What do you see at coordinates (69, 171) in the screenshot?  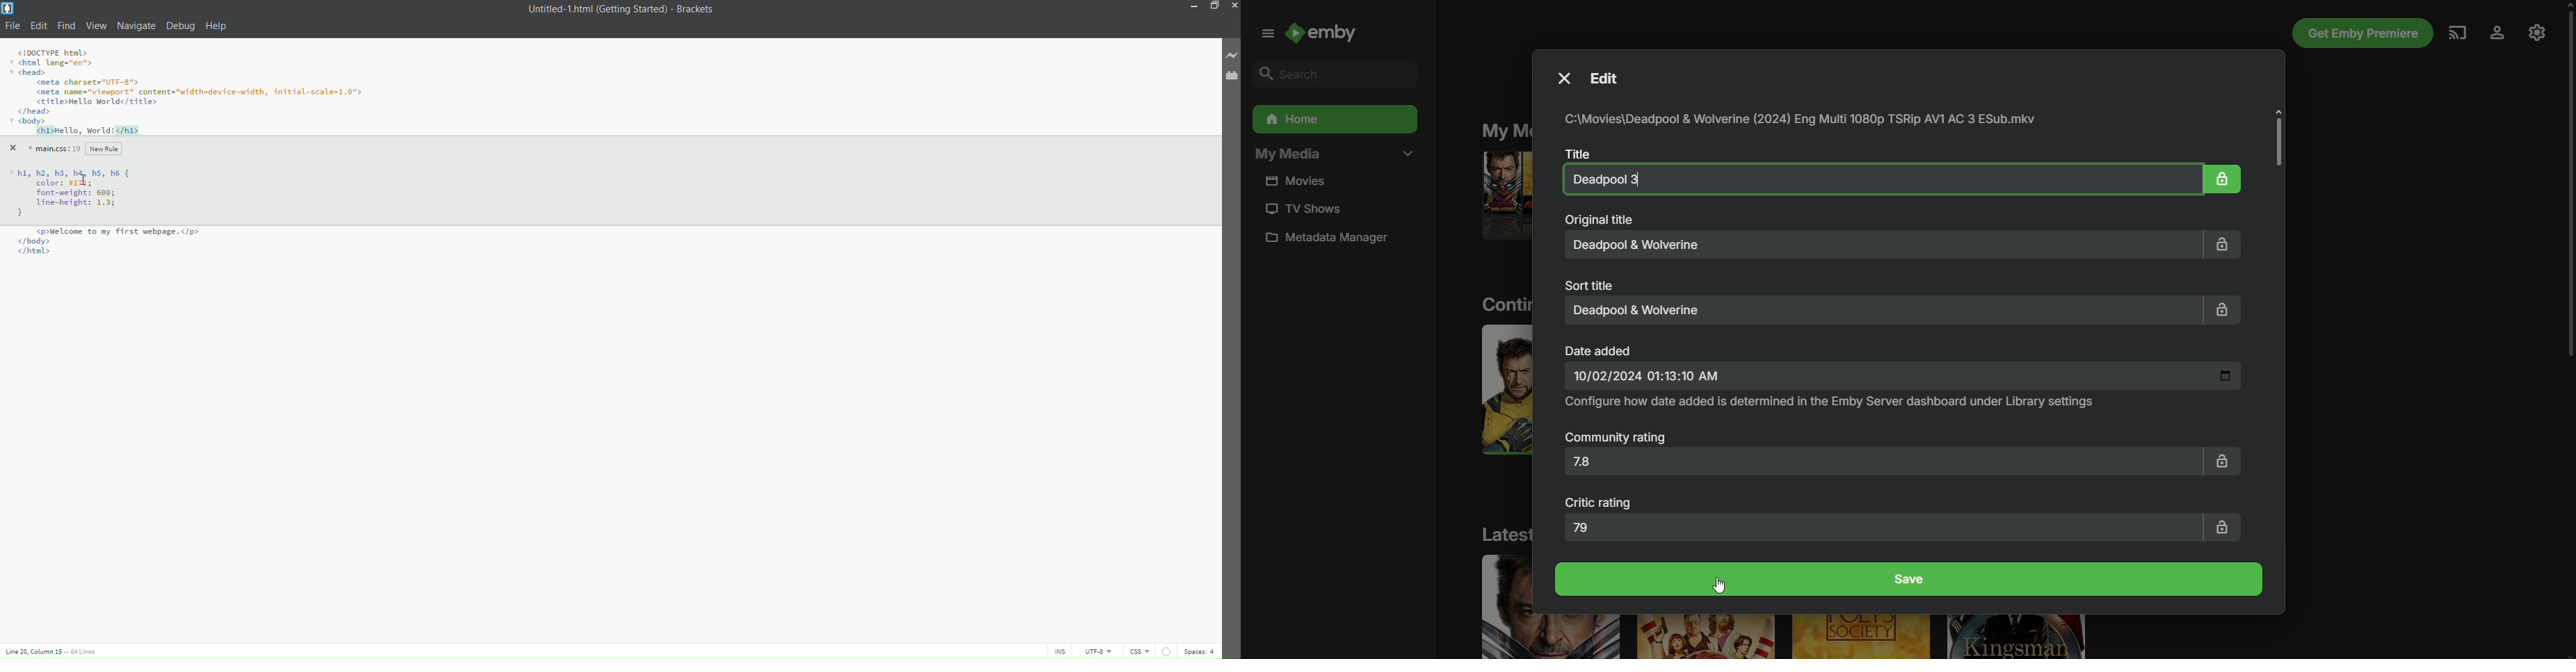 I see `Code` at bounding box center [69, 171].